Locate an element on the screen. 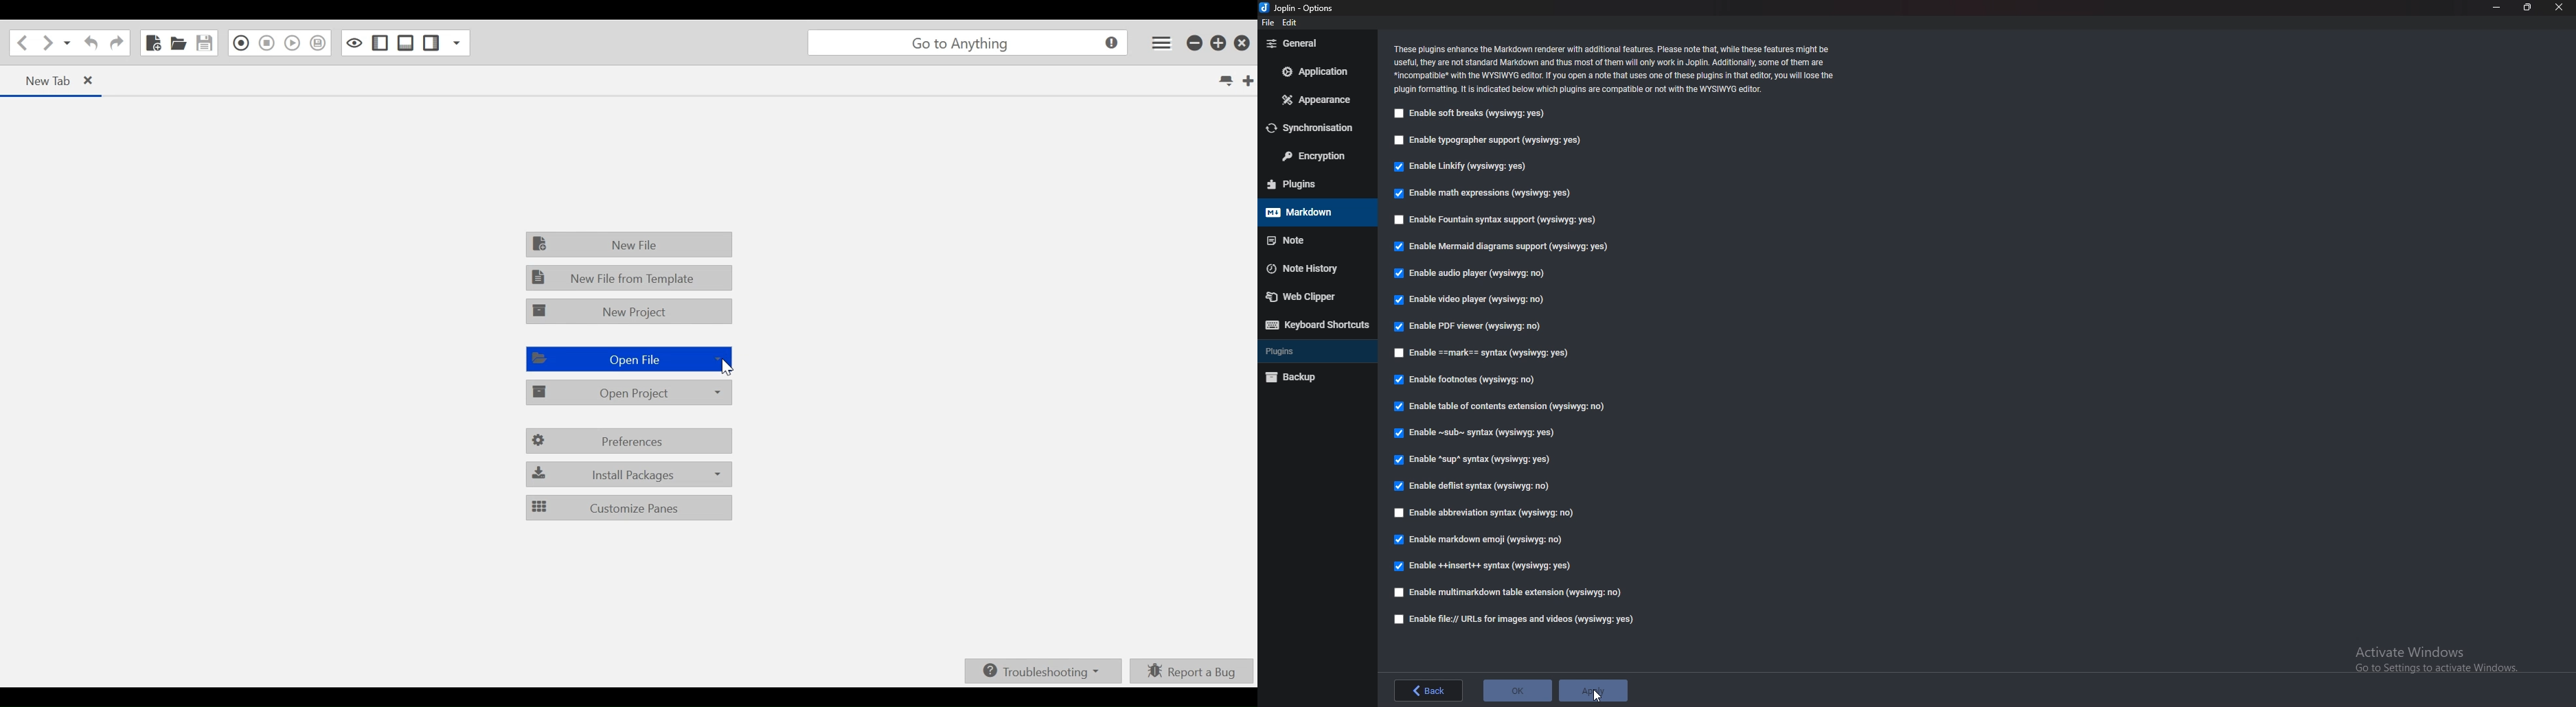  Enable fountain syntax support is located at coordinates (1497, 221).